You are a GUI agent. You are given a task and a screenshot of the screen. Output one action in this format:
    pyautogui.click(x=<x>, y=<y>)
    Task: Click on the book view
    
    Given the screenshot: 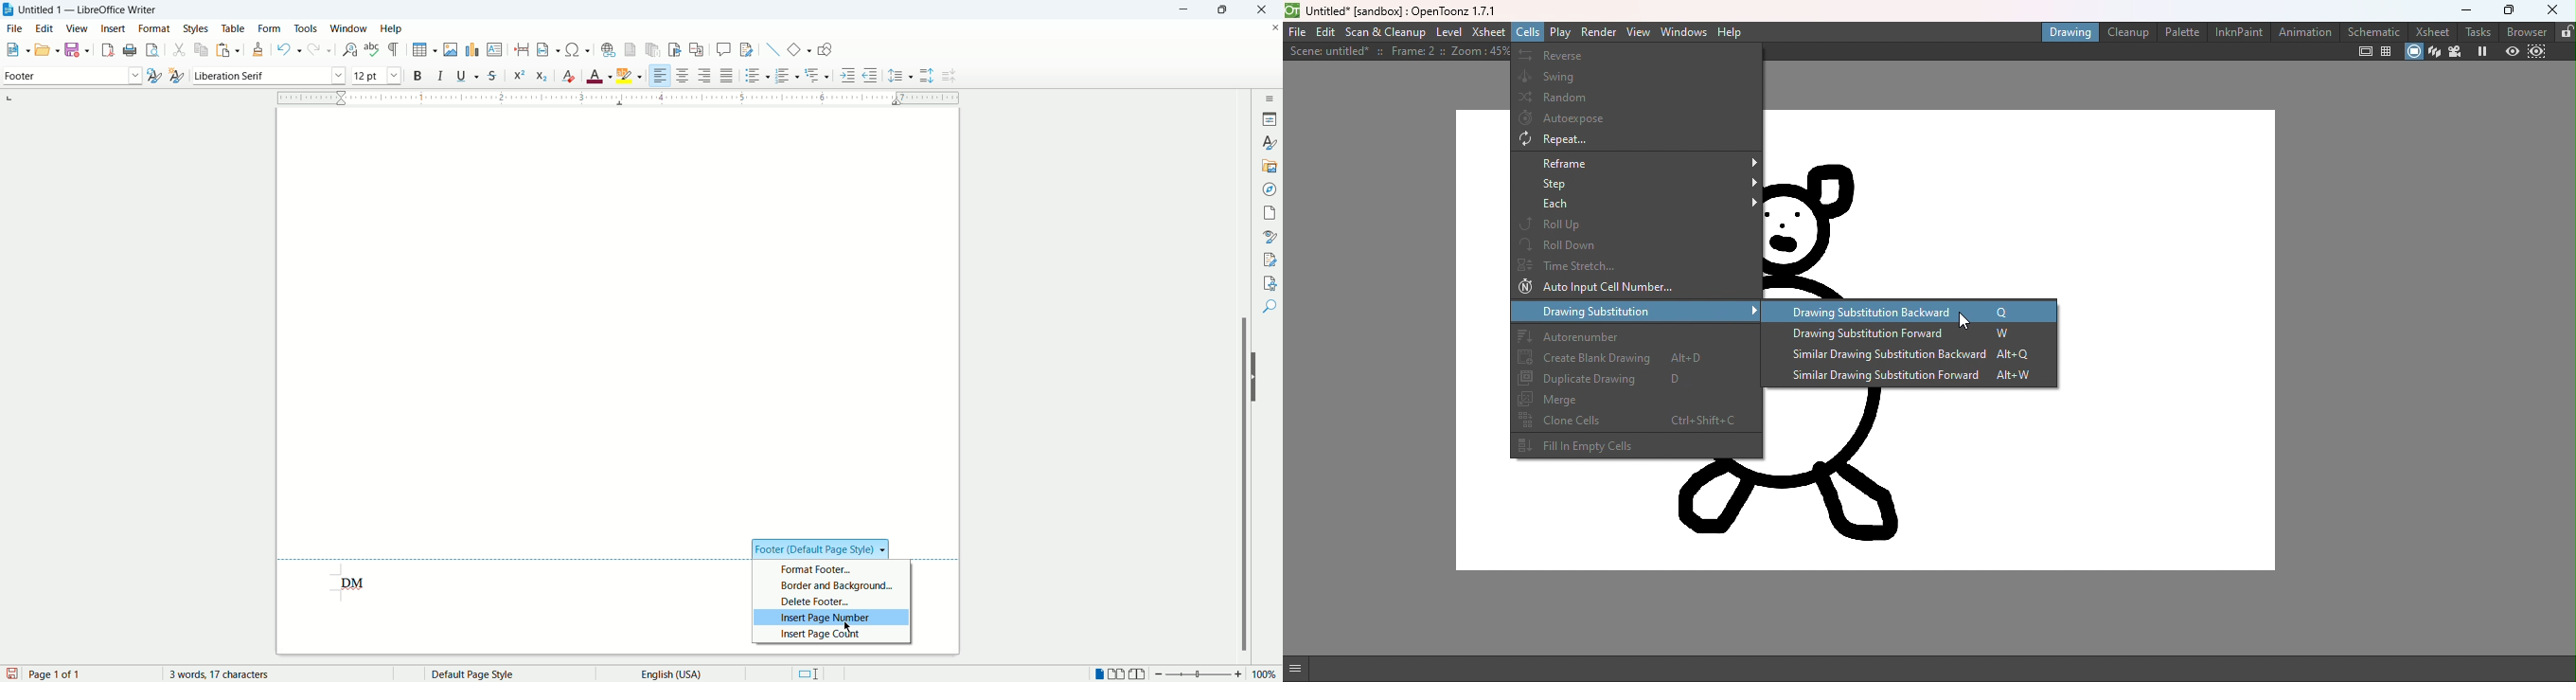 What is the action you would take?
    pyautogui.click(x=1138, y=675)
    